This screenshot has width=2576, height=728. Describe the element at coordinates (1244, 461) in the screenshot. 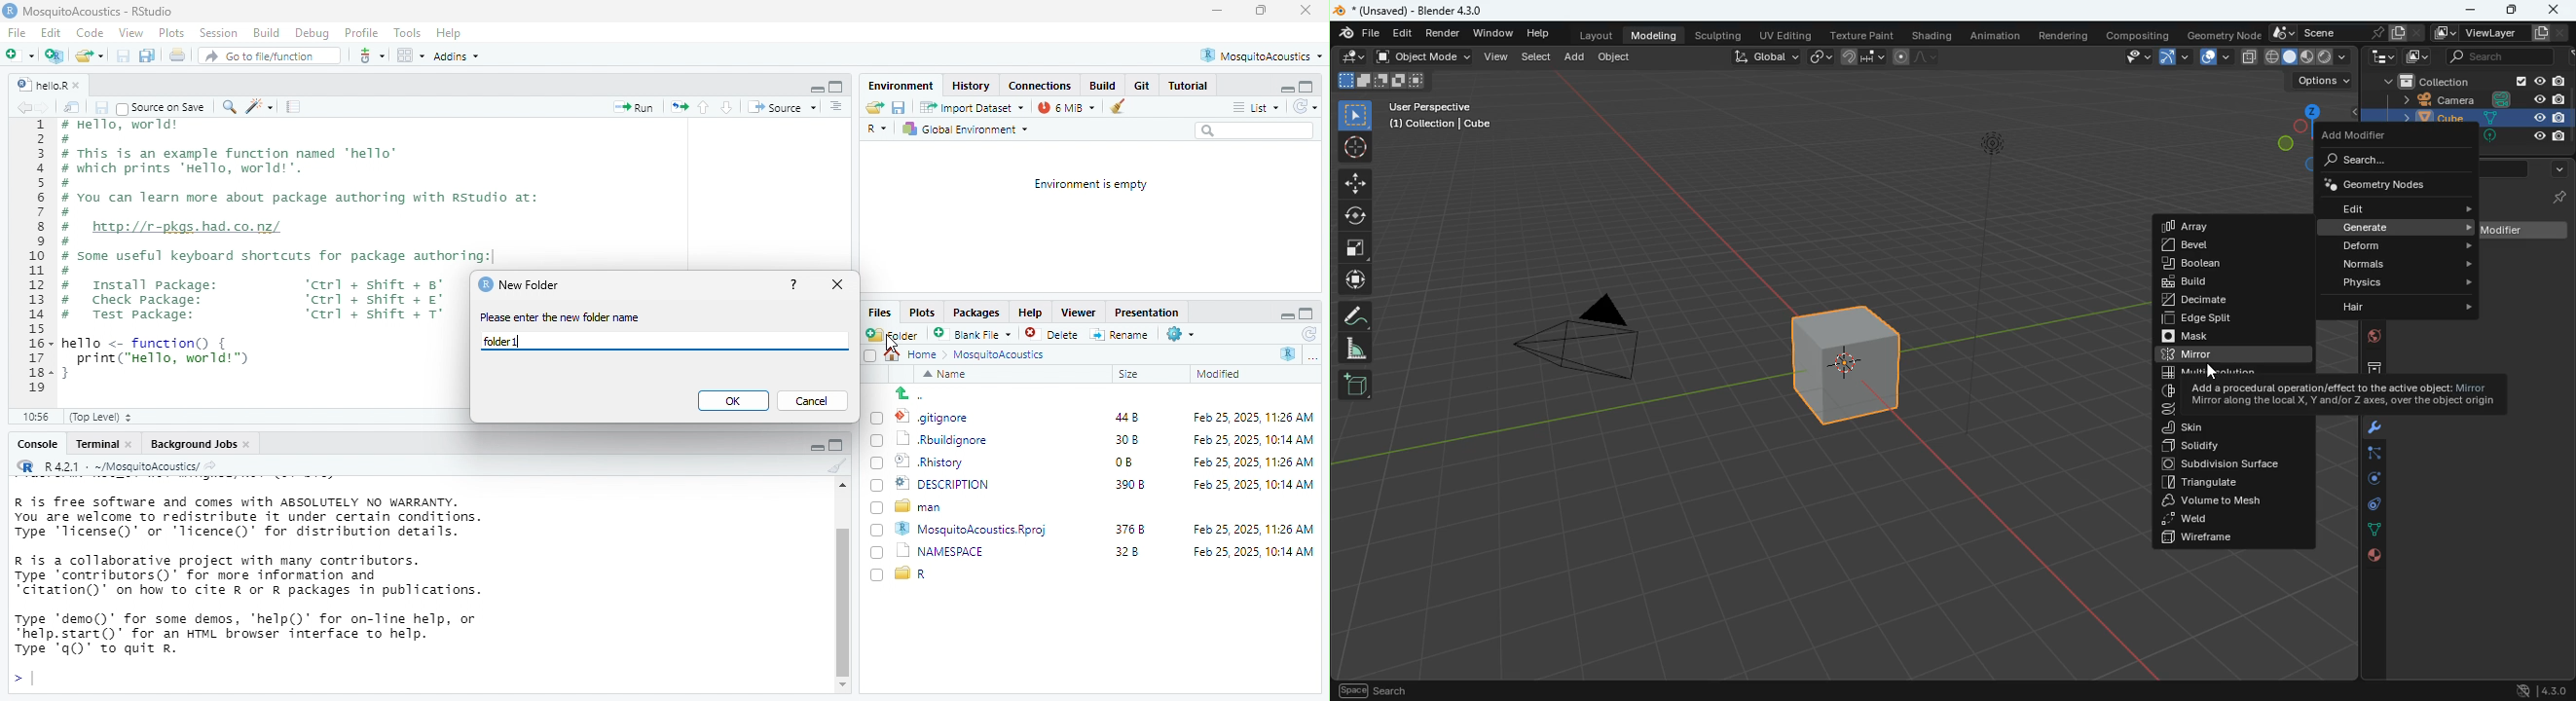

I see `Feb 25, 2025, 11:26 AM` at that location.